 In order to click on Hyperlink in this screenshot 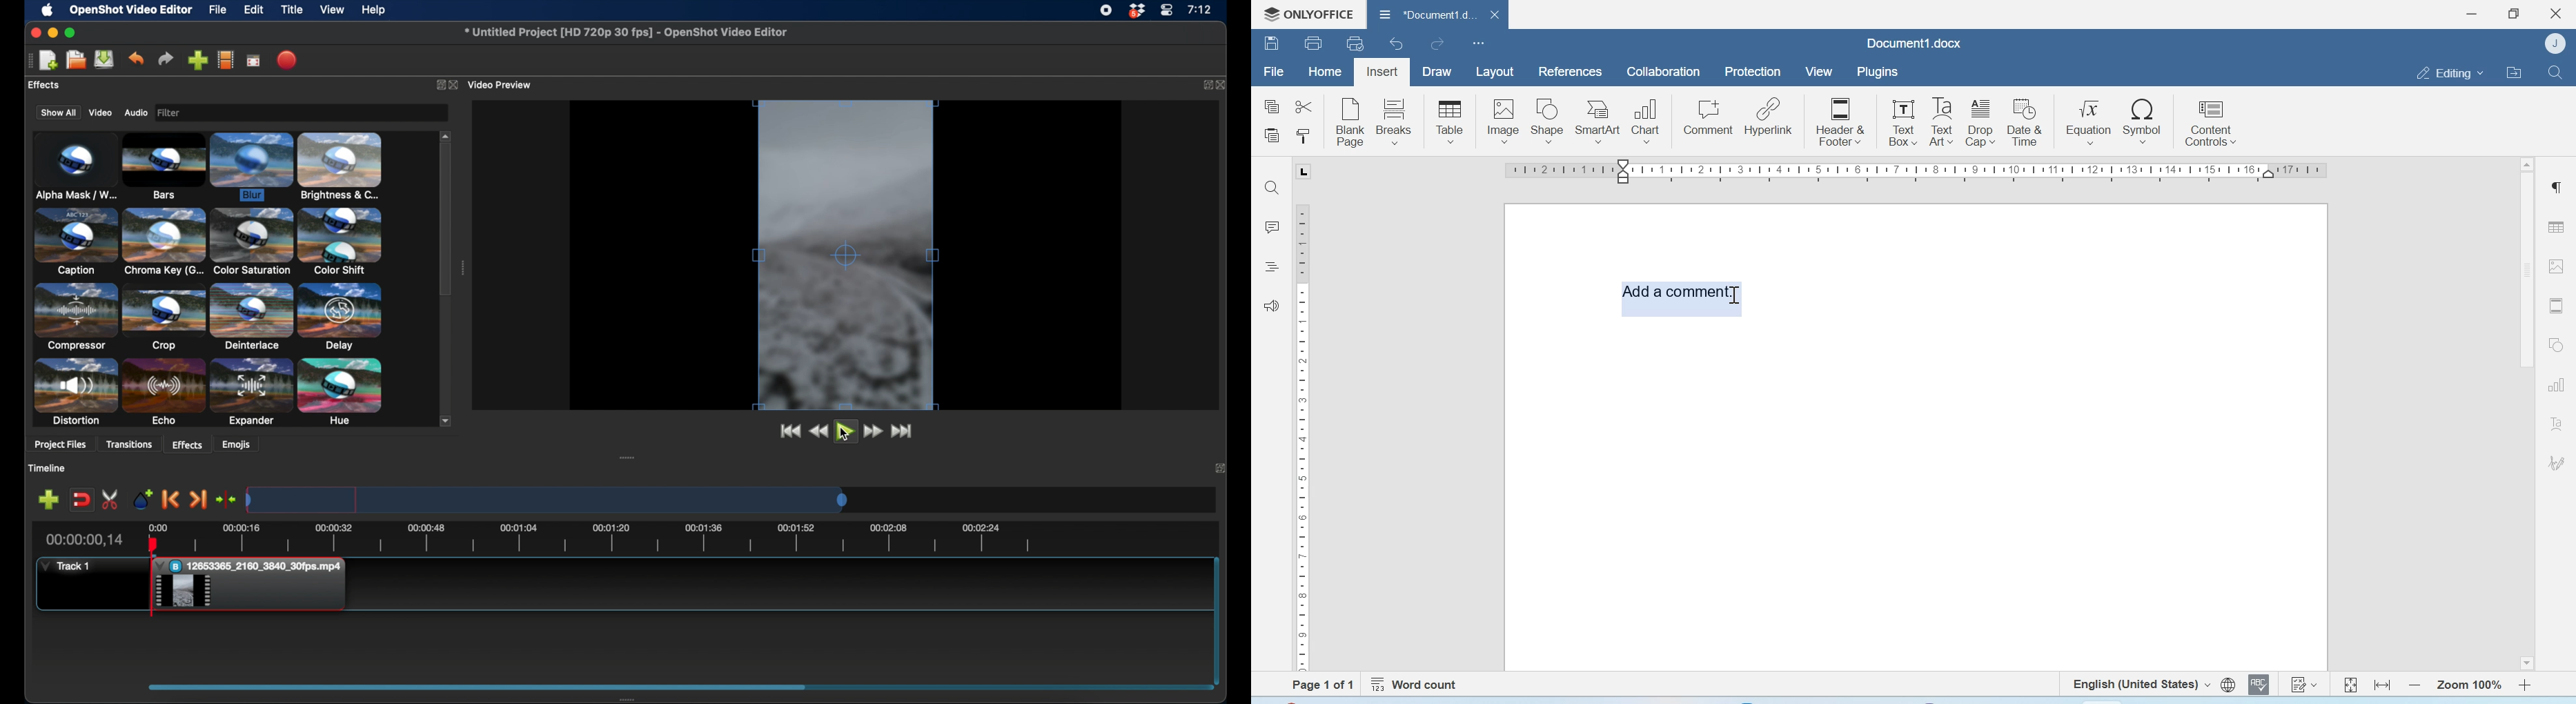, I will do `click(1768, 117)`.